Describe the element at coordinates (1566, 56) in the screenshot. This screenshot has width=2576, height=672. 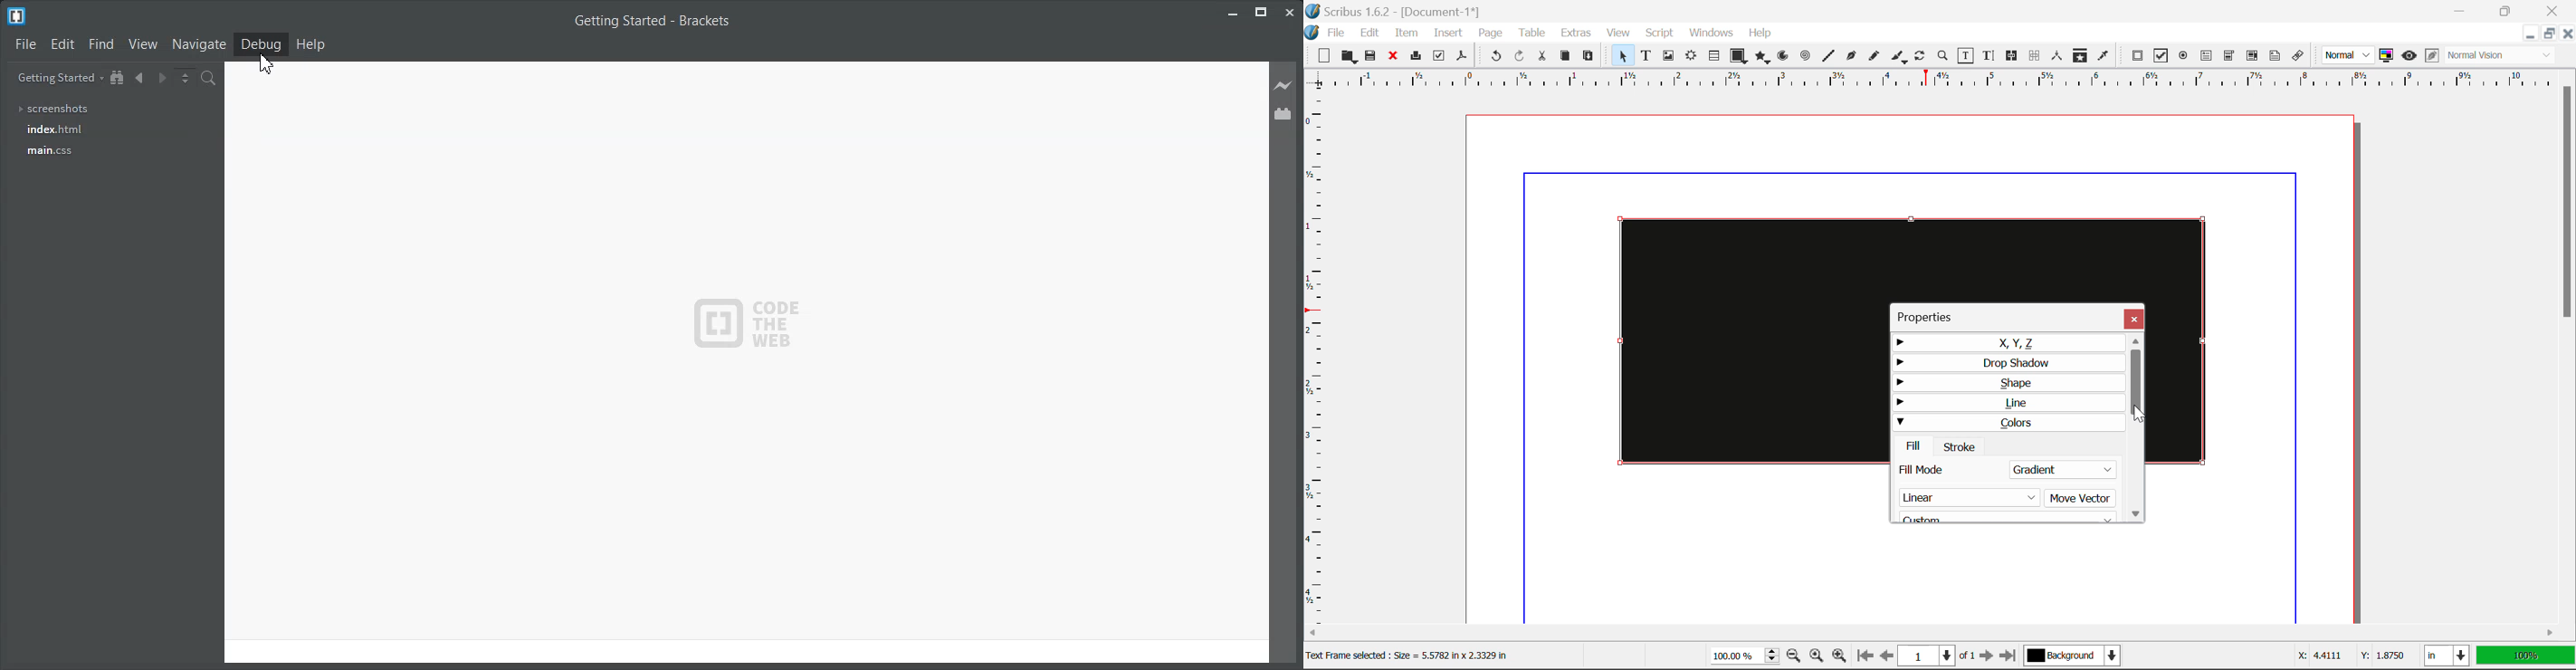
I see `Copy` at that location.